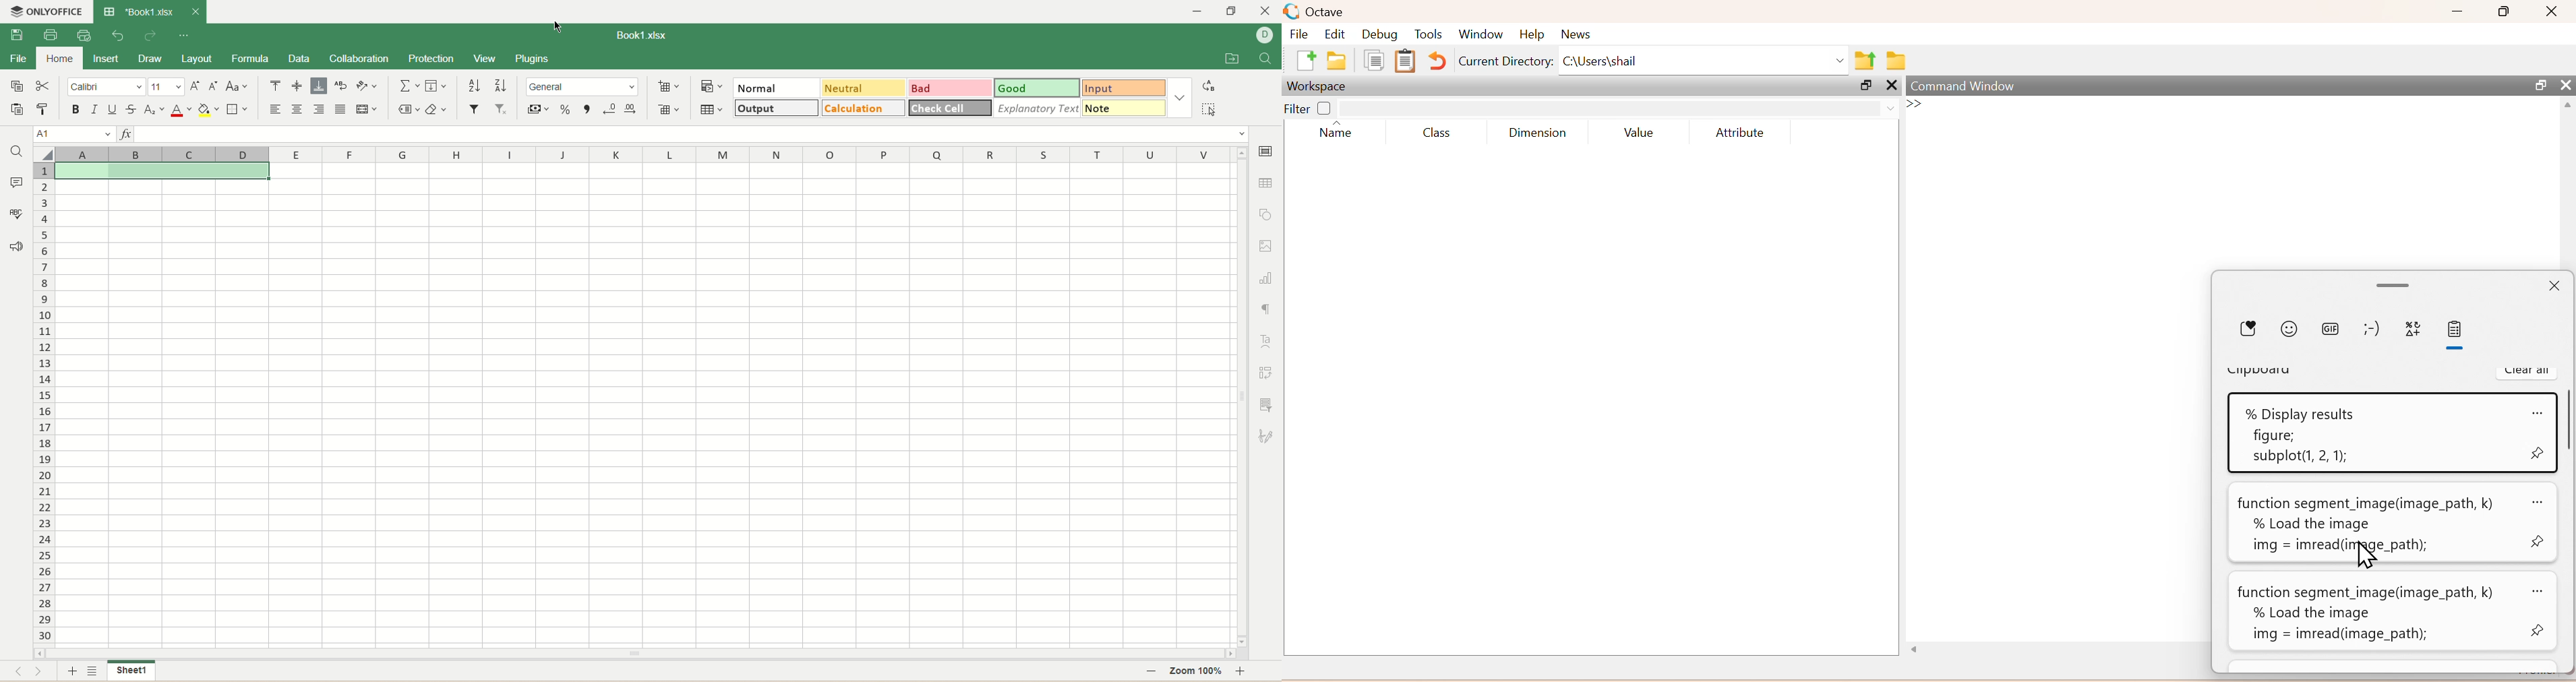 Image resolution: width=2576 pixels, height=700 pixels. Describe the element at coordinates (2331, 329) in the screenshot. I see `gif` at that location.